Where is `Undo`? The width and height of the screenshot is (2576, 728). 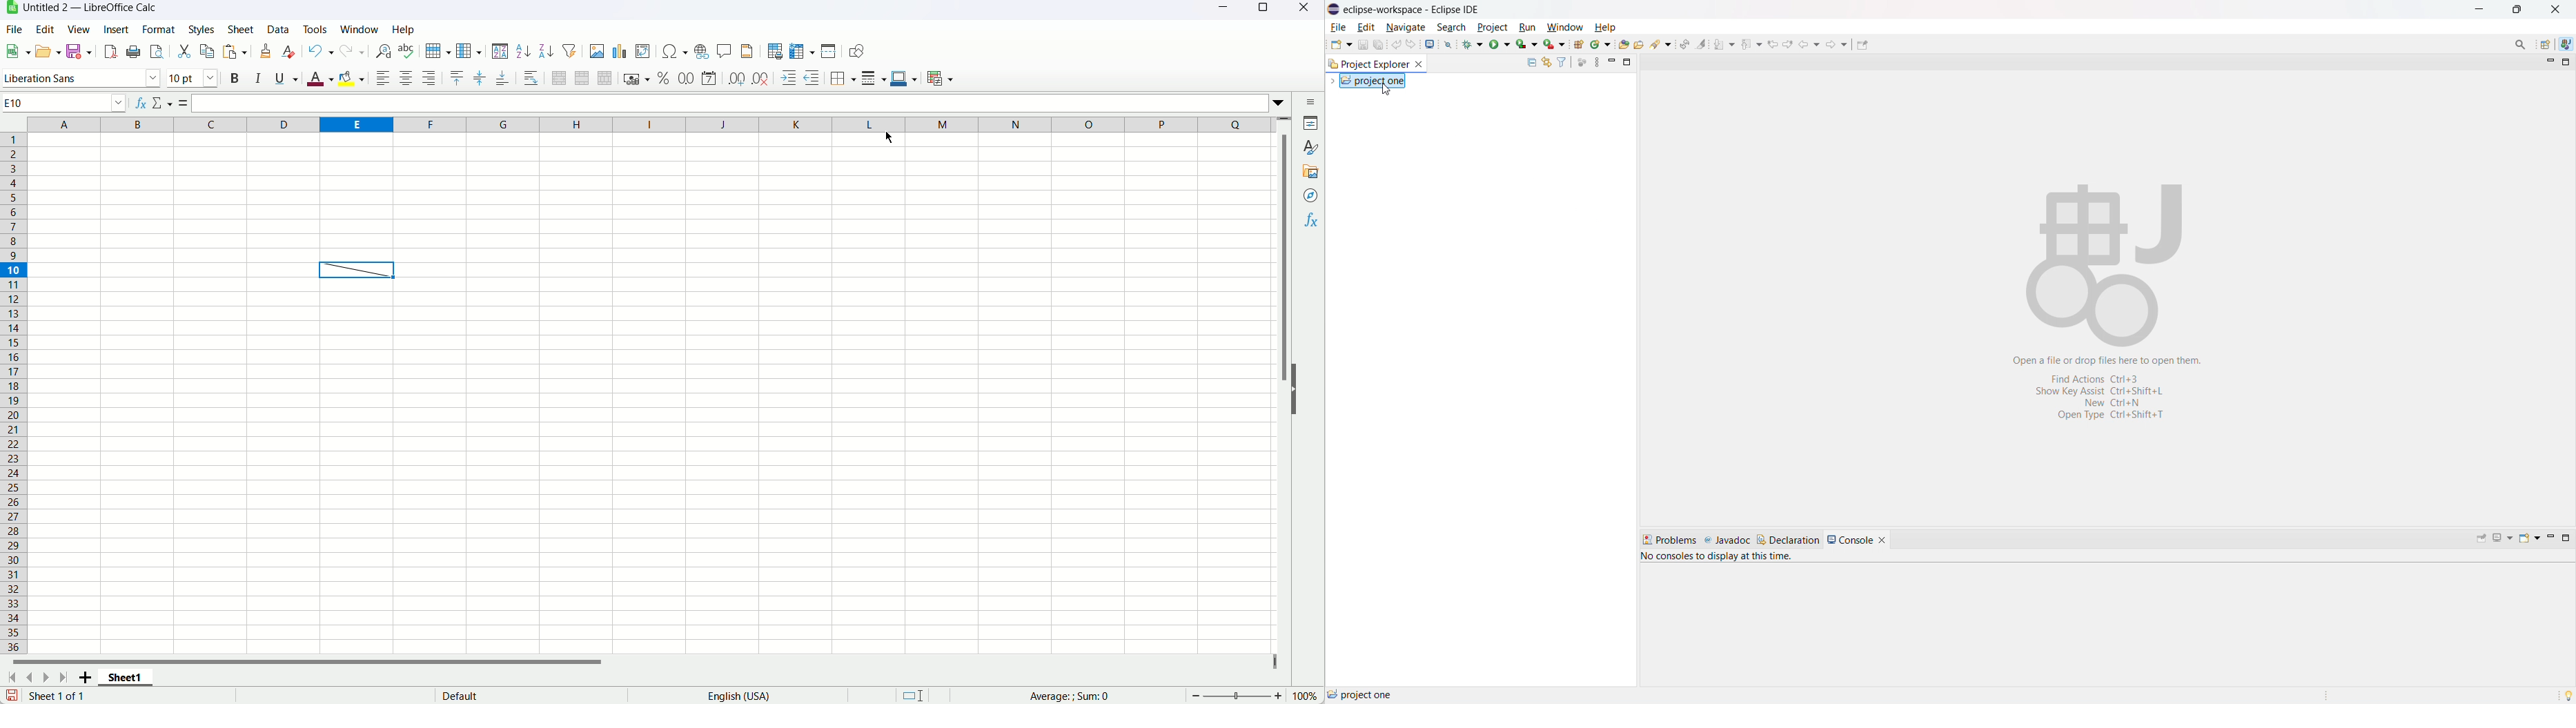 Undo is located at coordinates (321, 51).